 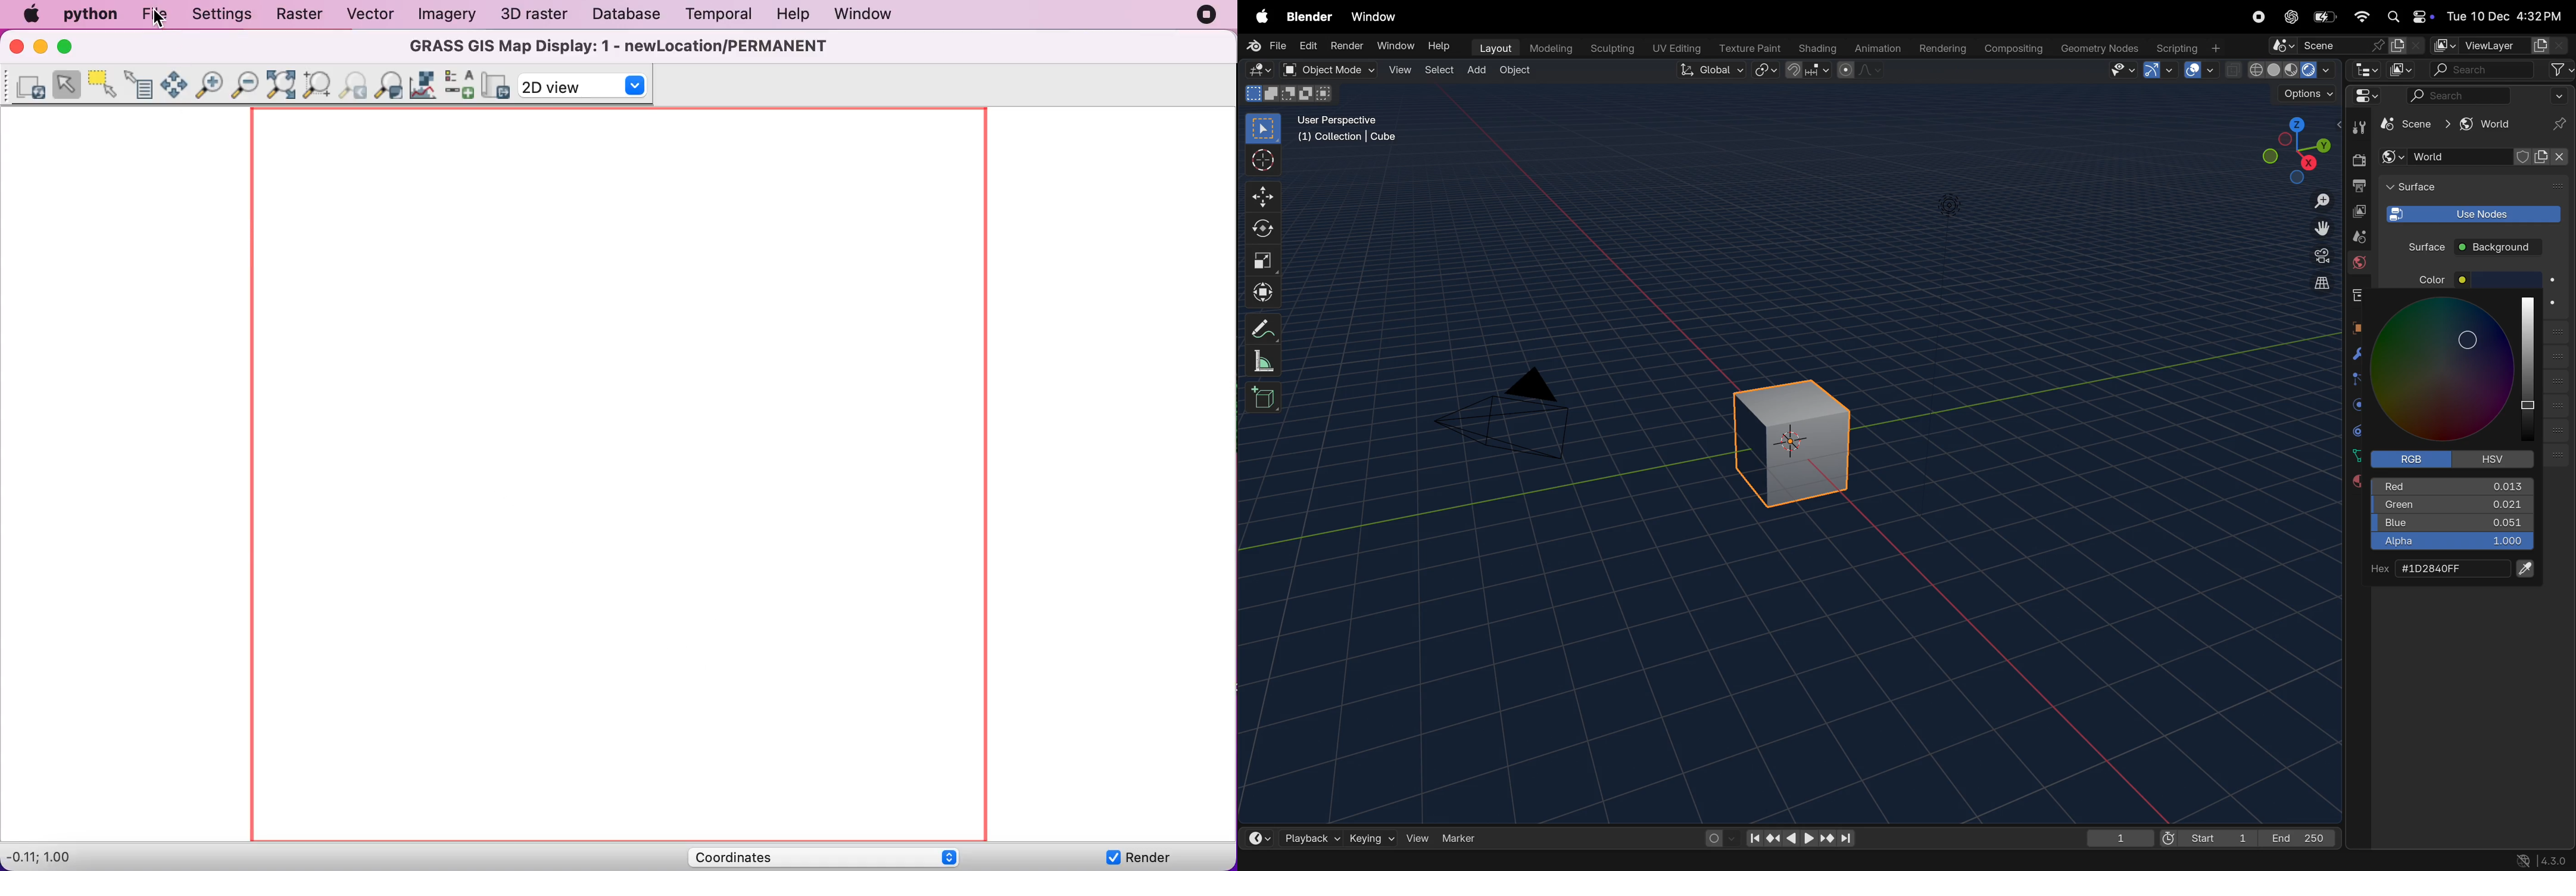 I want to click on scale, so click(x=1267, y=360).